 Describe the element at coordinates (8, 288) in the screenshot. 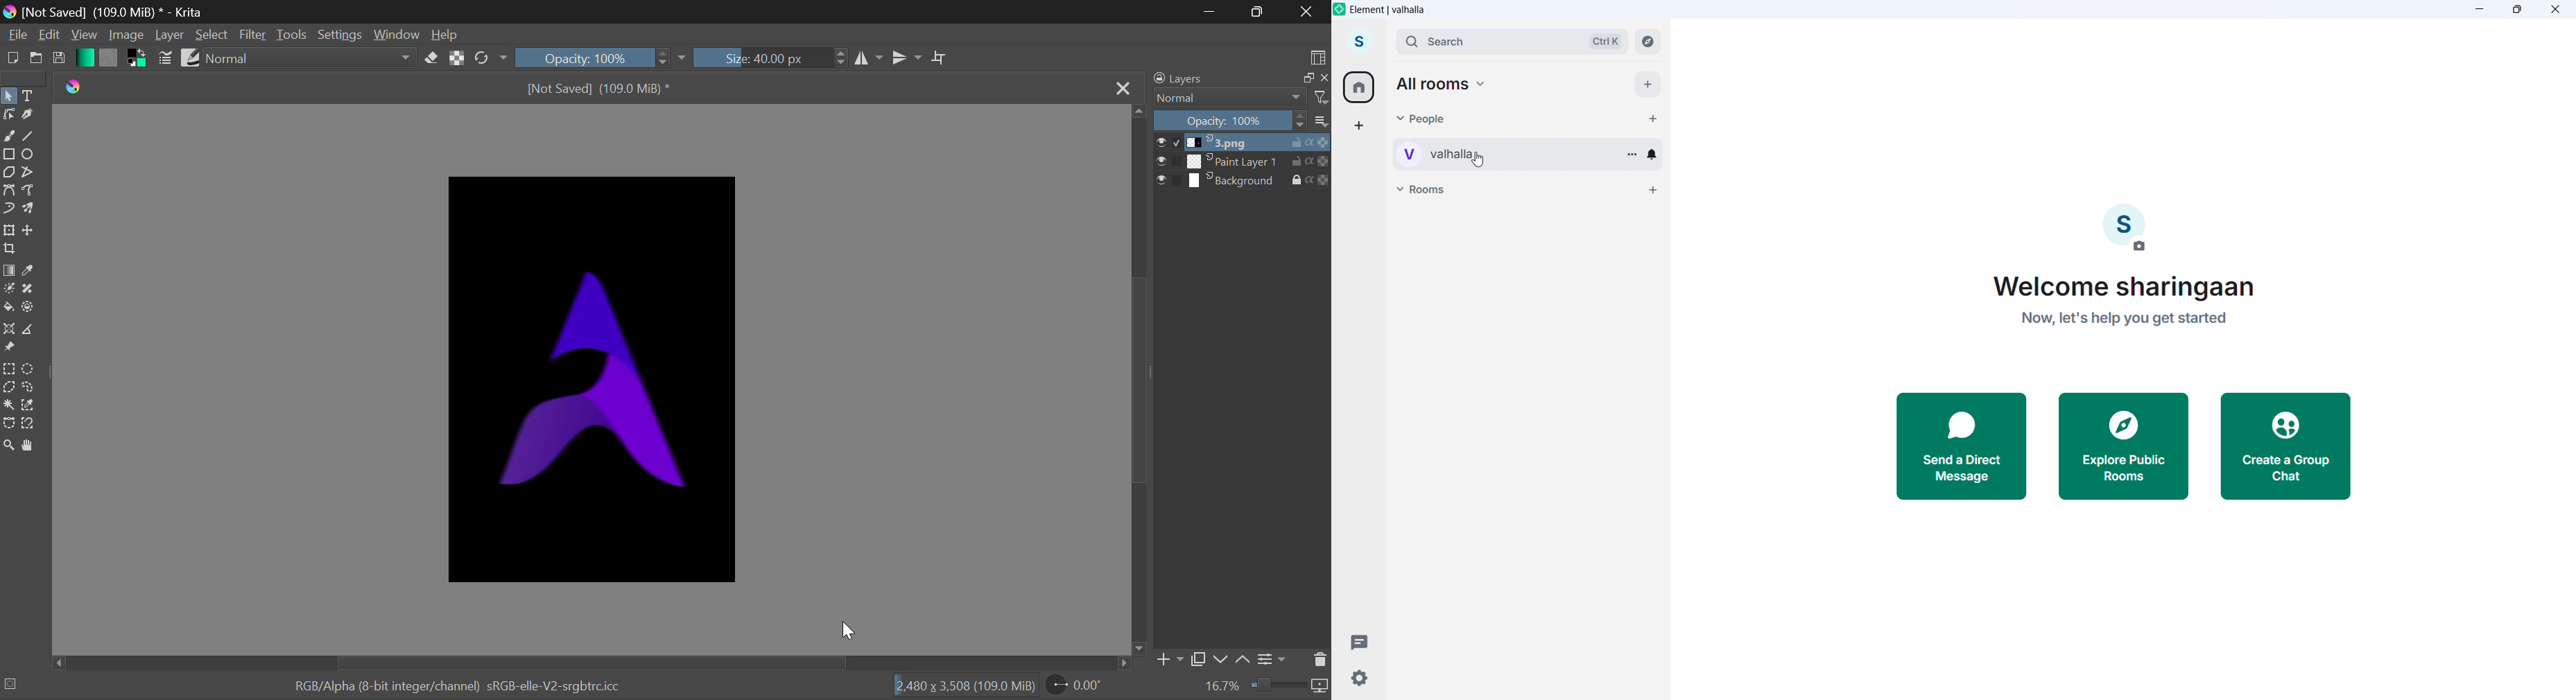

I see `Colorize Mask Tool` at that location.